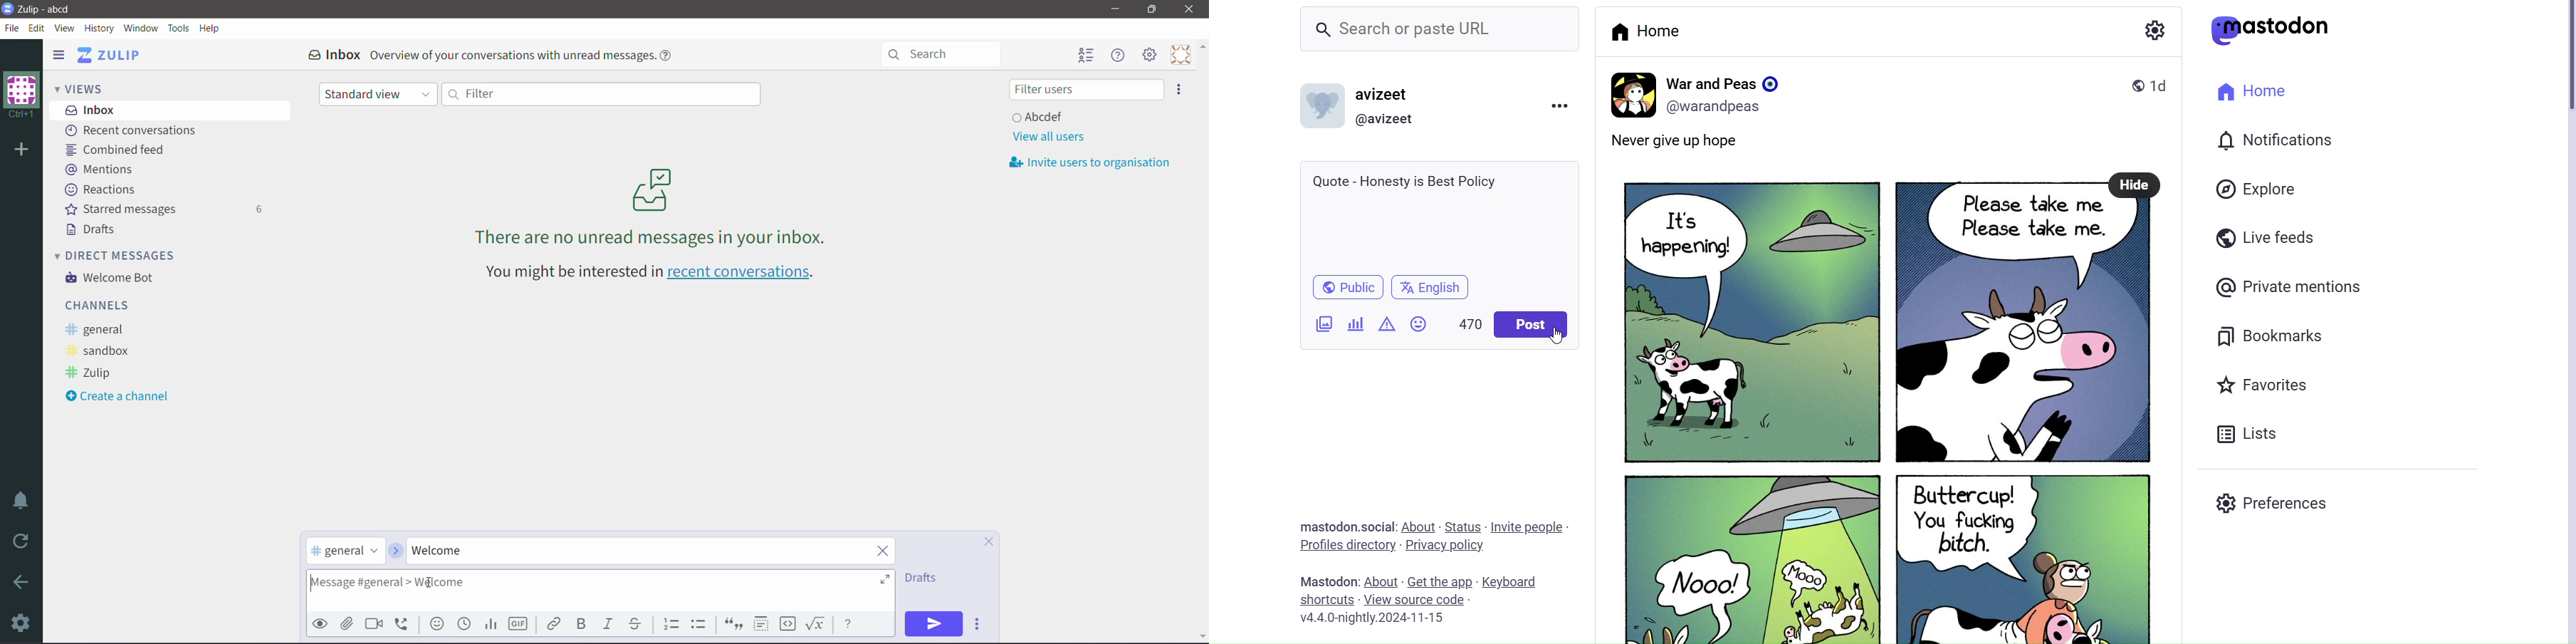  Describe the element at coordinates (21, 500) in the screenshot. I see `Enable Do Not Disturb` at that location.